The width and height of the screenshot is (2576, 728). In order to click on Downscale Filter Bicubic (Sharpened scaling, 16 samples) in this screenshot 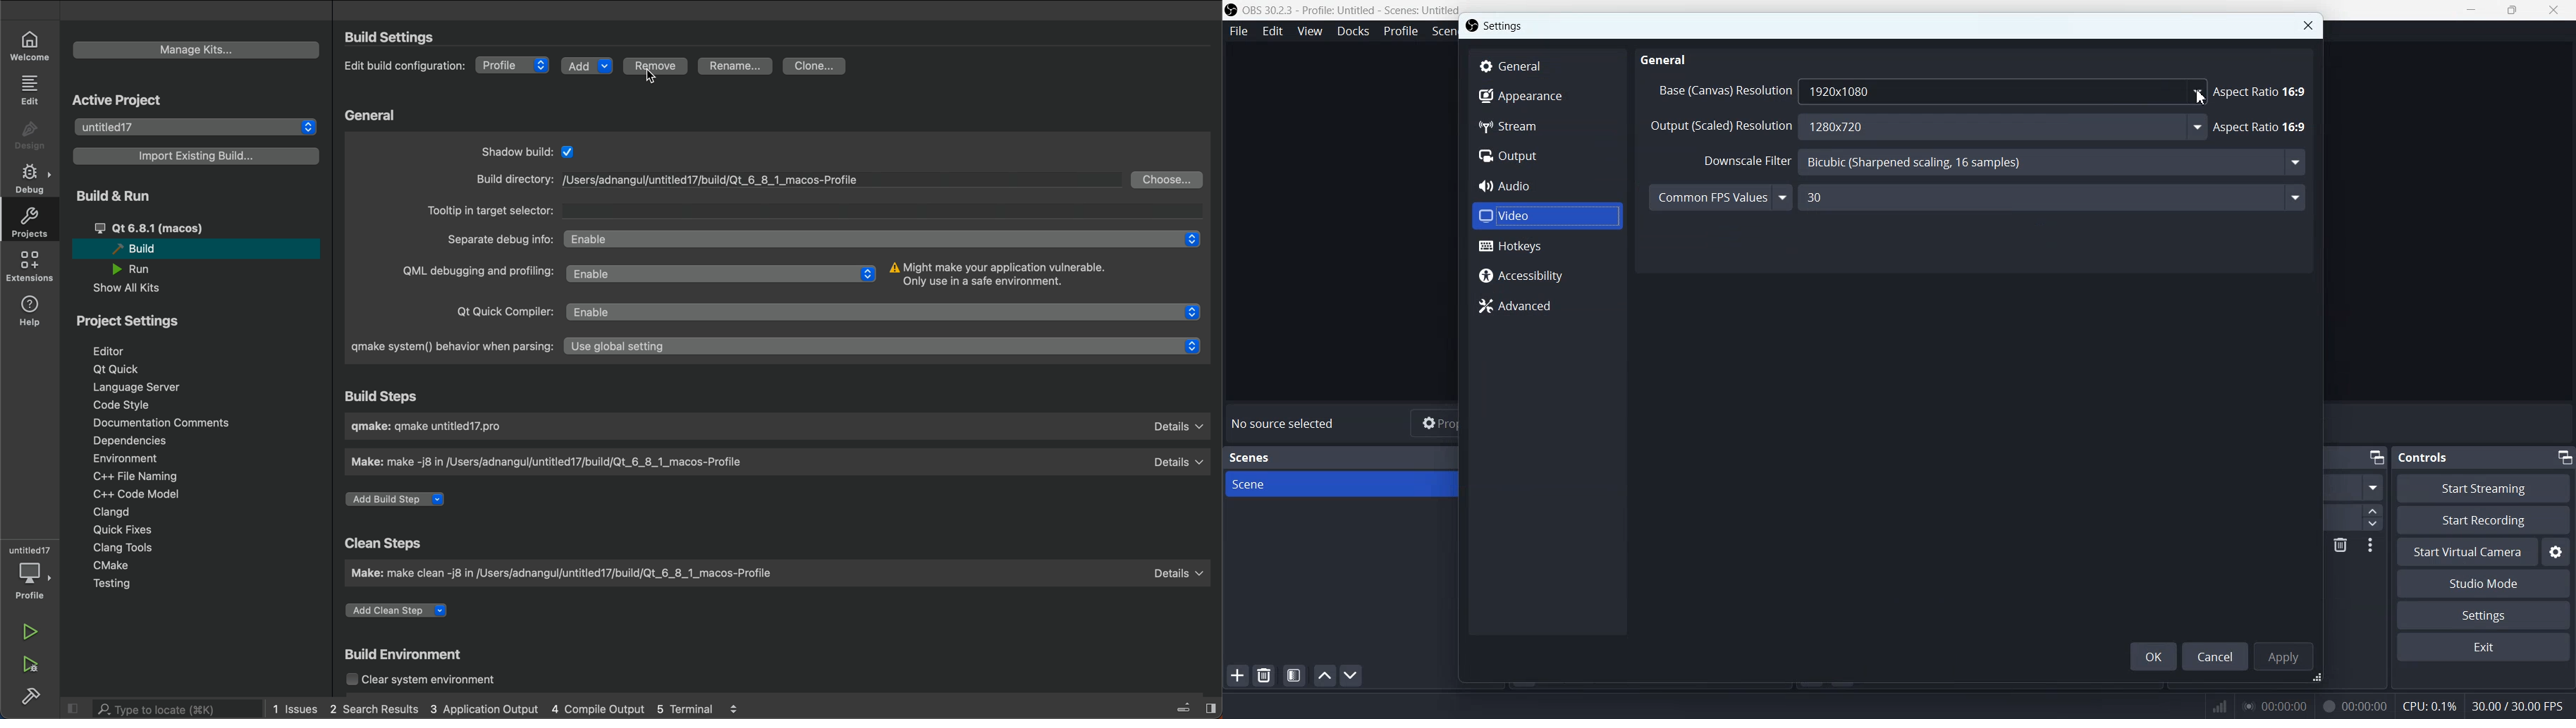, I will do `click(1994, 164)`.